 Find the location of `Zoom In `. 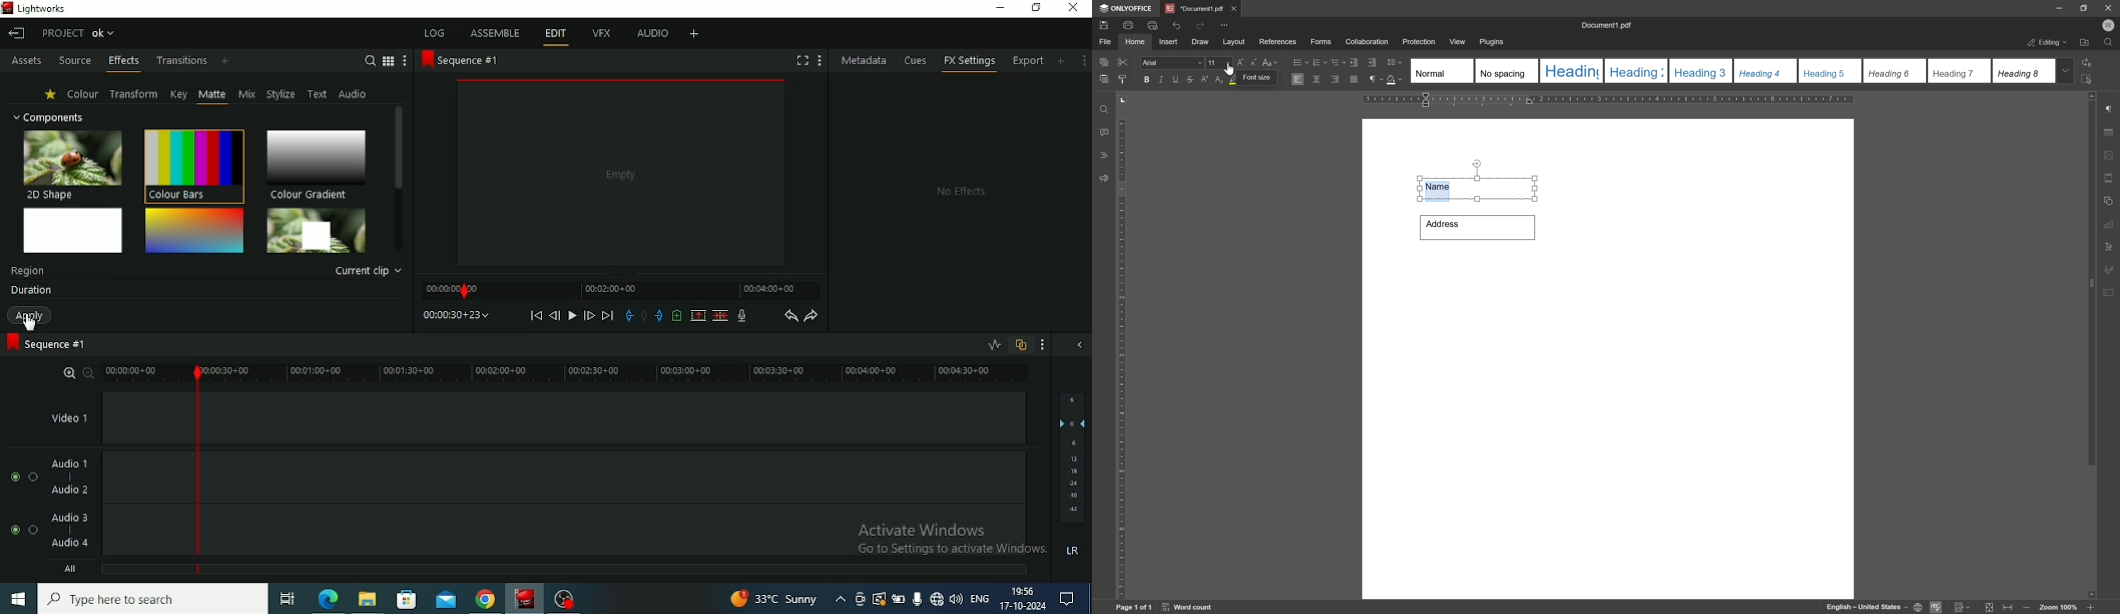

Zoom In  is located at coordinates (70, 371).